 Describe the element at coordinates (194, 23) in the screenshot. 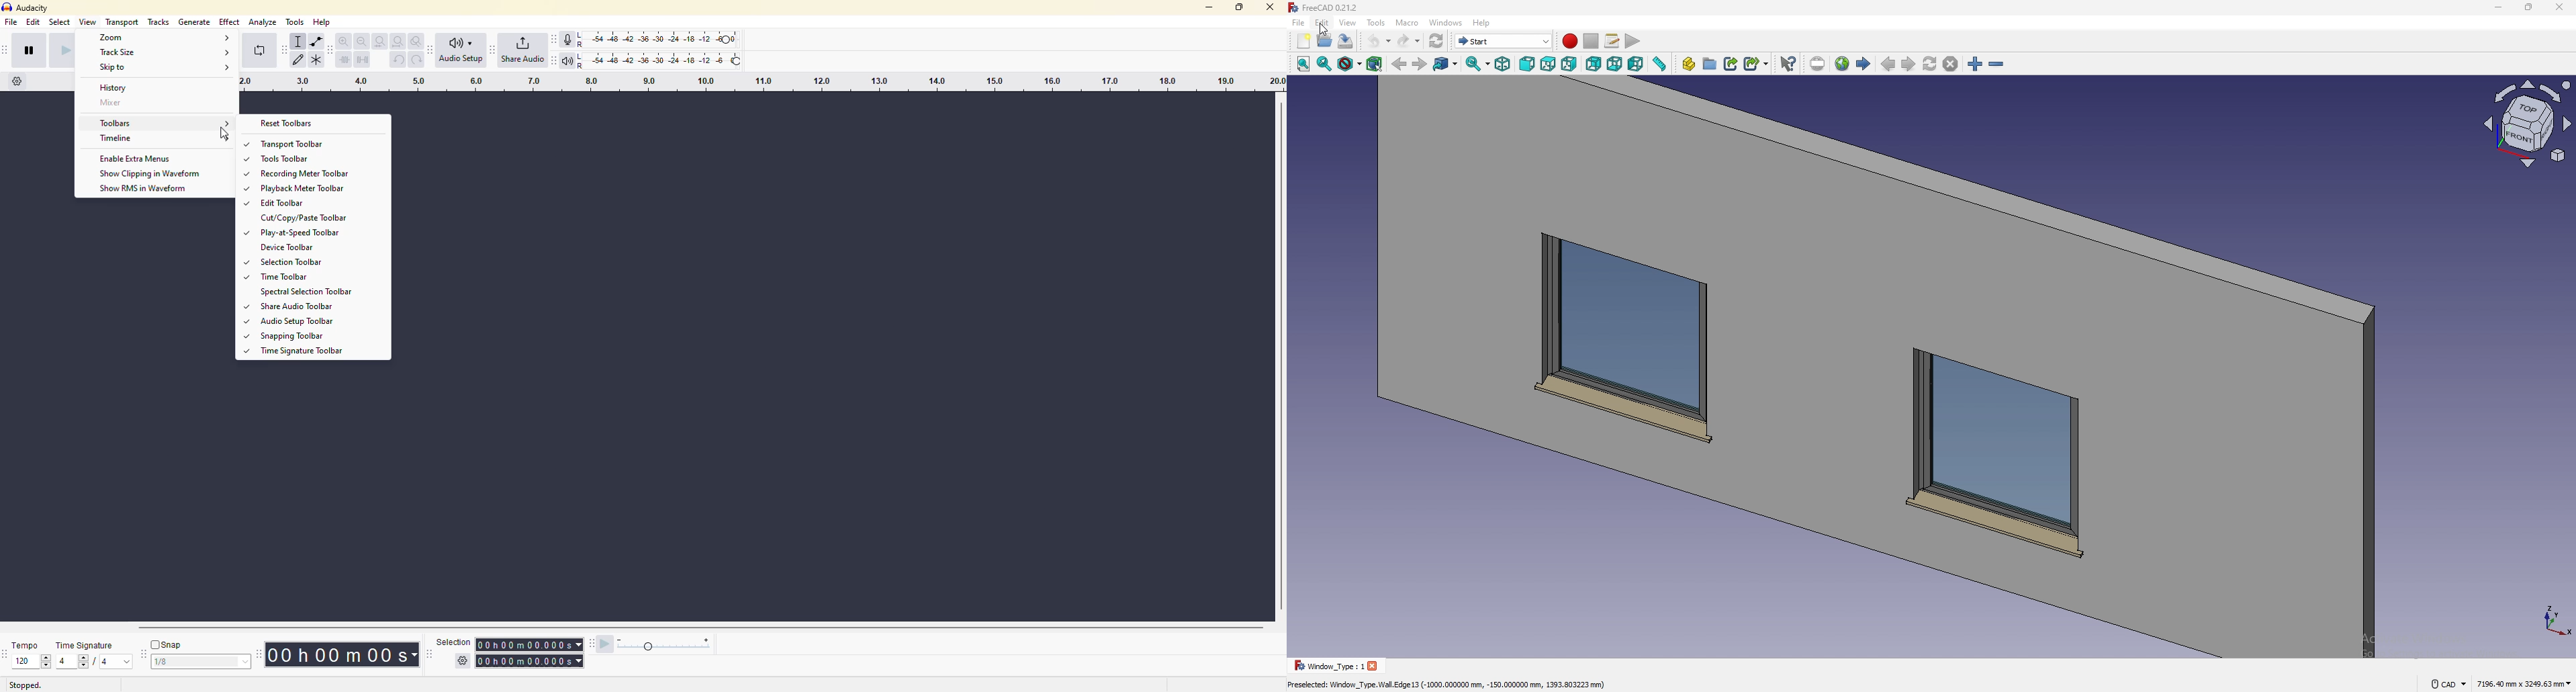

I see `generate` at that location.